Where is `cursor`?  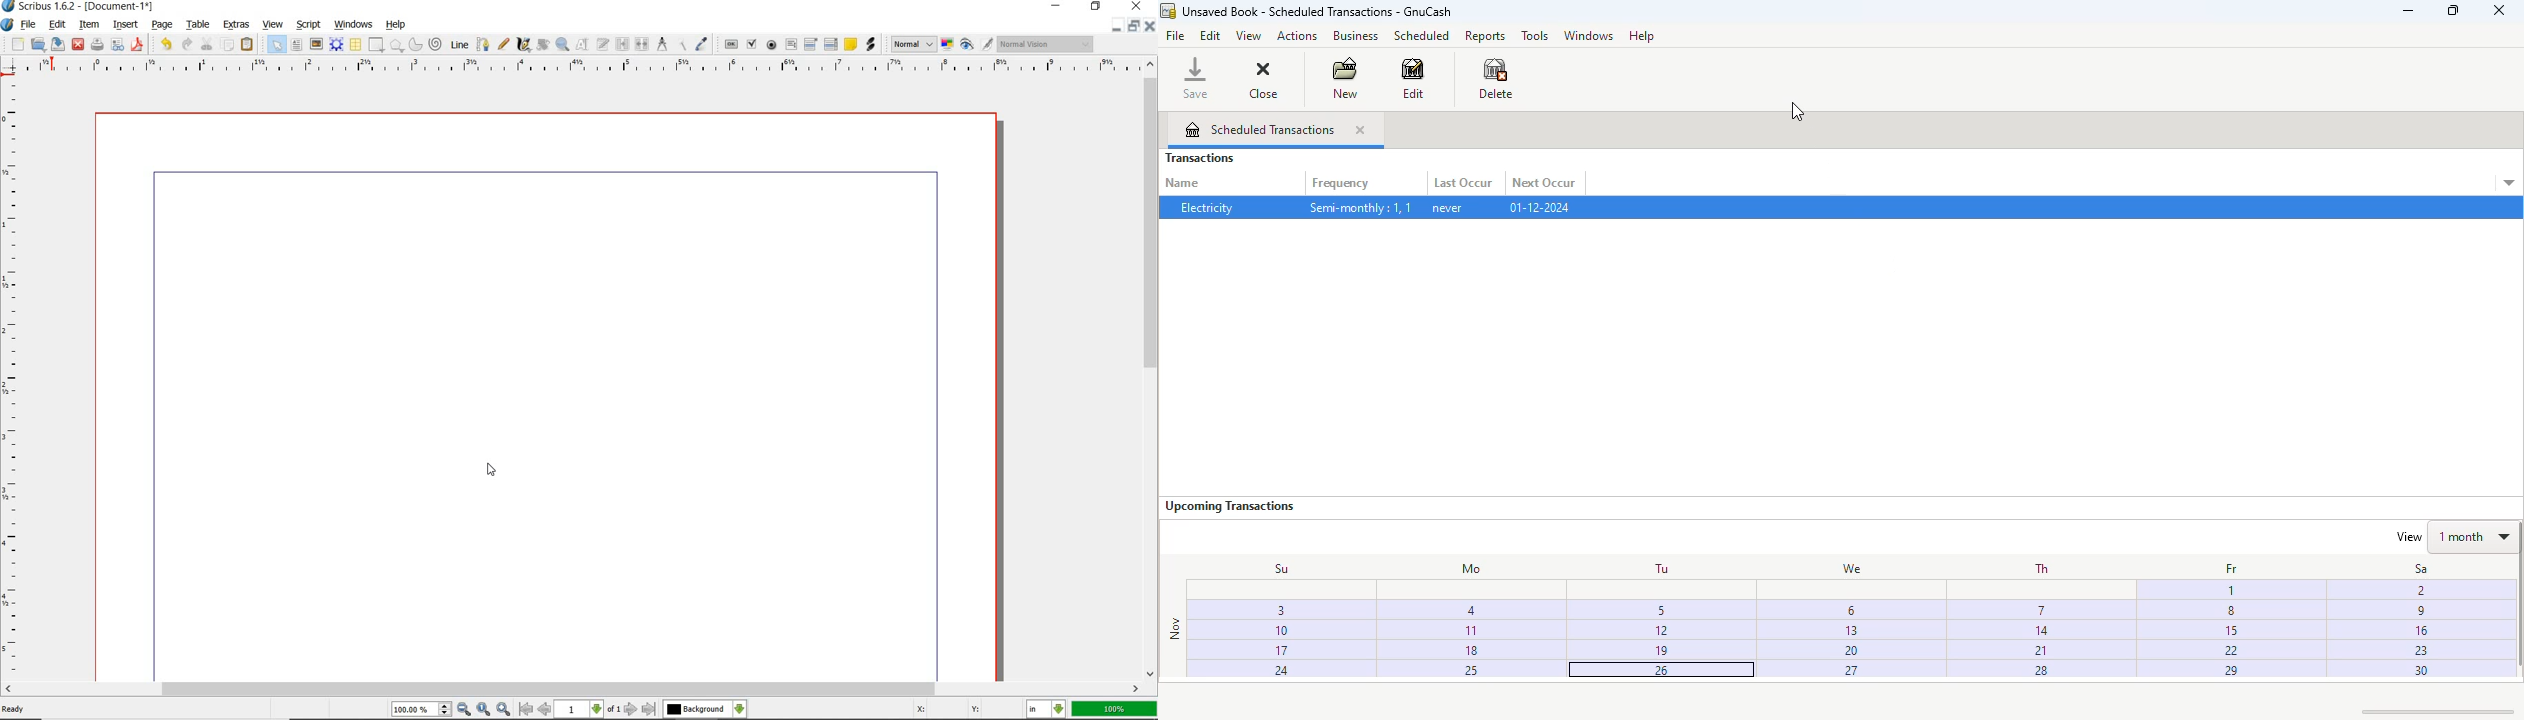 cursor is located at coordinates (1797, 111).